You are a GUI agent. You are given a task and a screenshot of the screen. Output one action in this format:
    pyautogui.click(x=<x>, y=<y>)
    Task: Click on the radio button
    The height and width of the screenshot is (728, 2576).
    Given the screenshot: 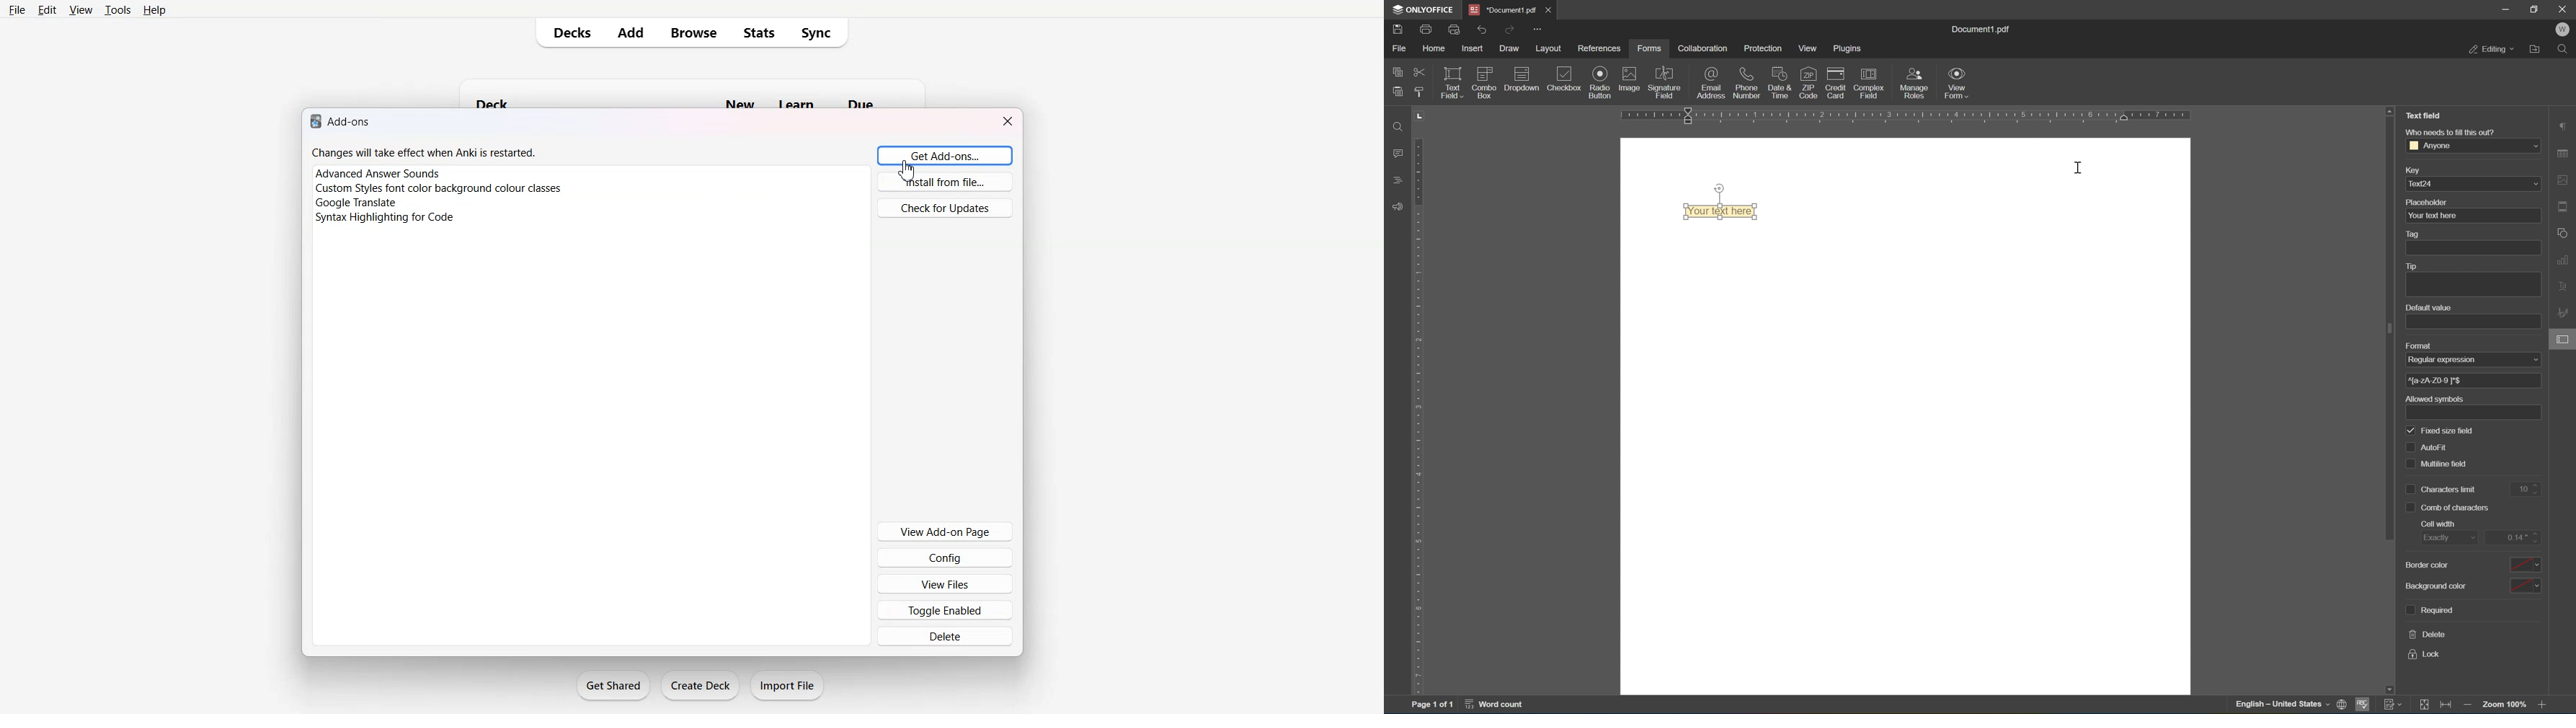 What is the action you would take?
    pyautogui.click(x=1601, y=82)
    